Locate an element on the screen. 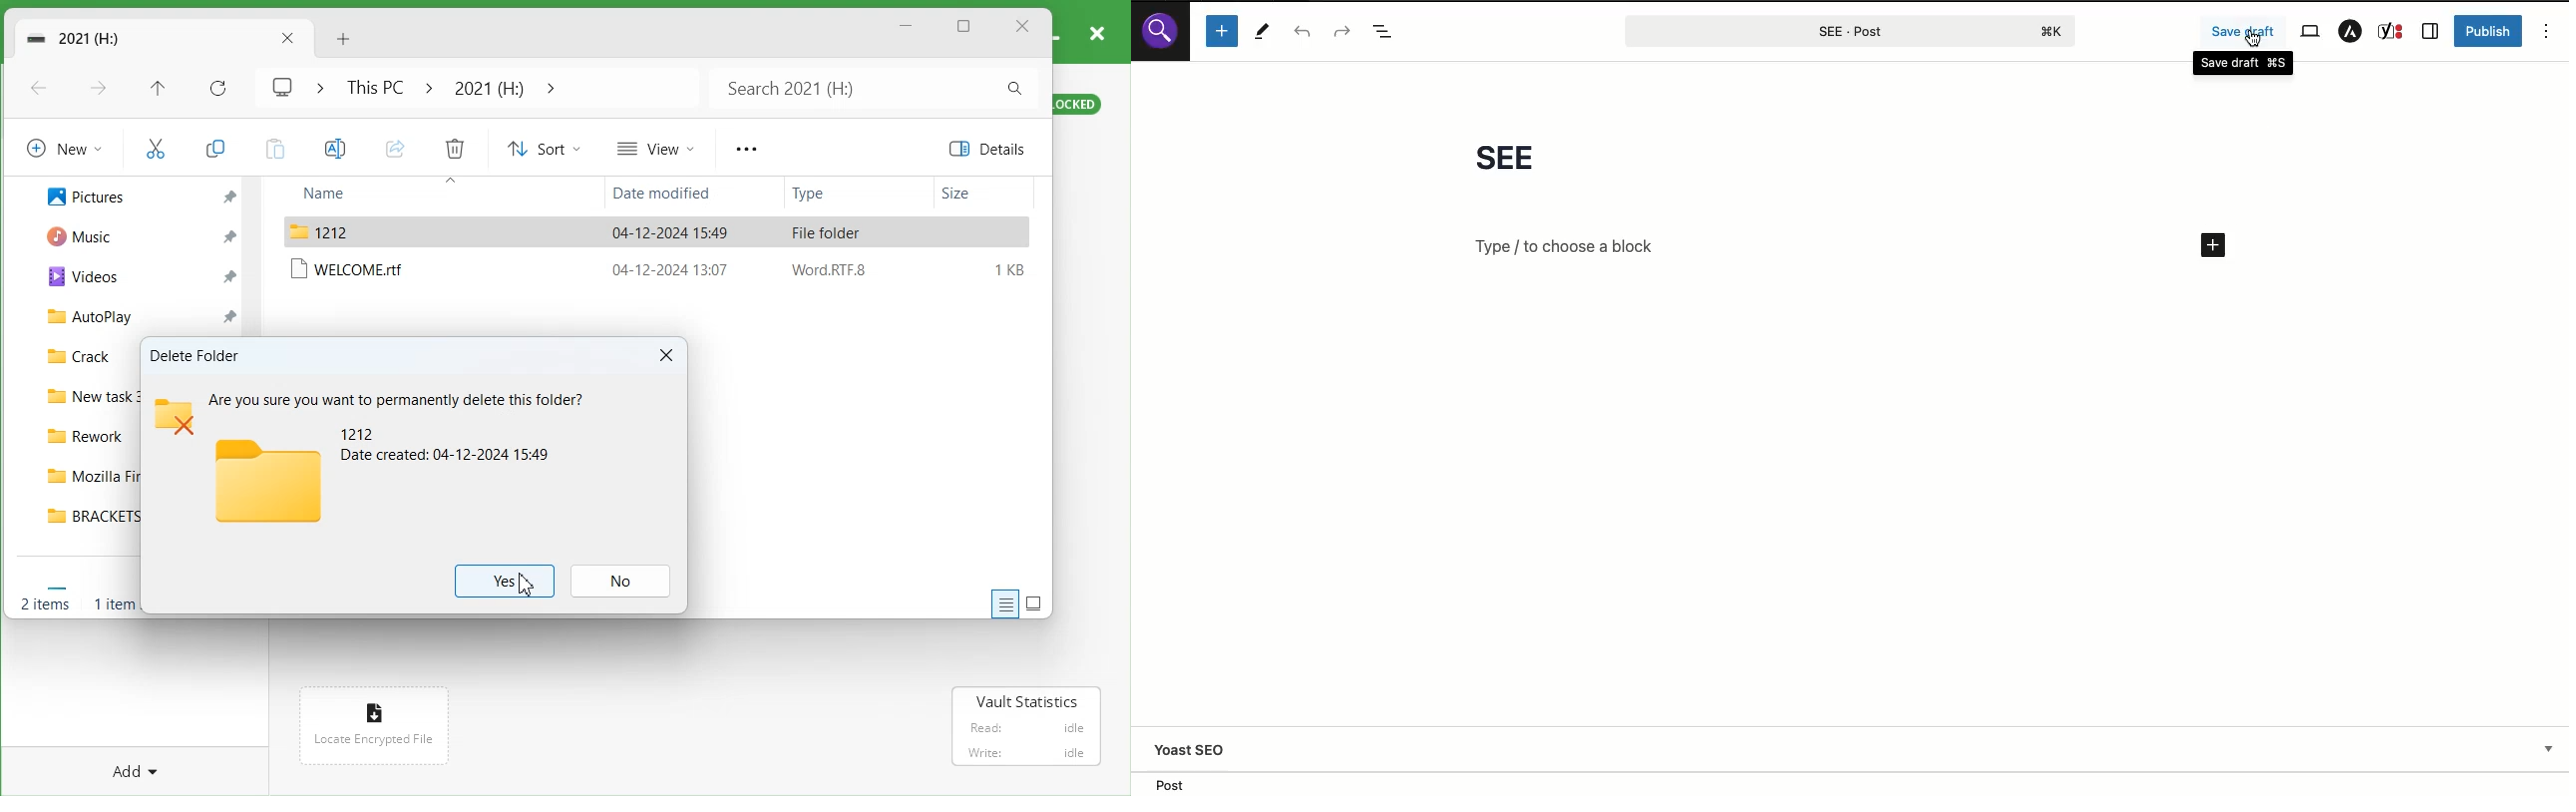 This screenshot has height=812, width=2576. Crack is located at coordinates (81, 355).